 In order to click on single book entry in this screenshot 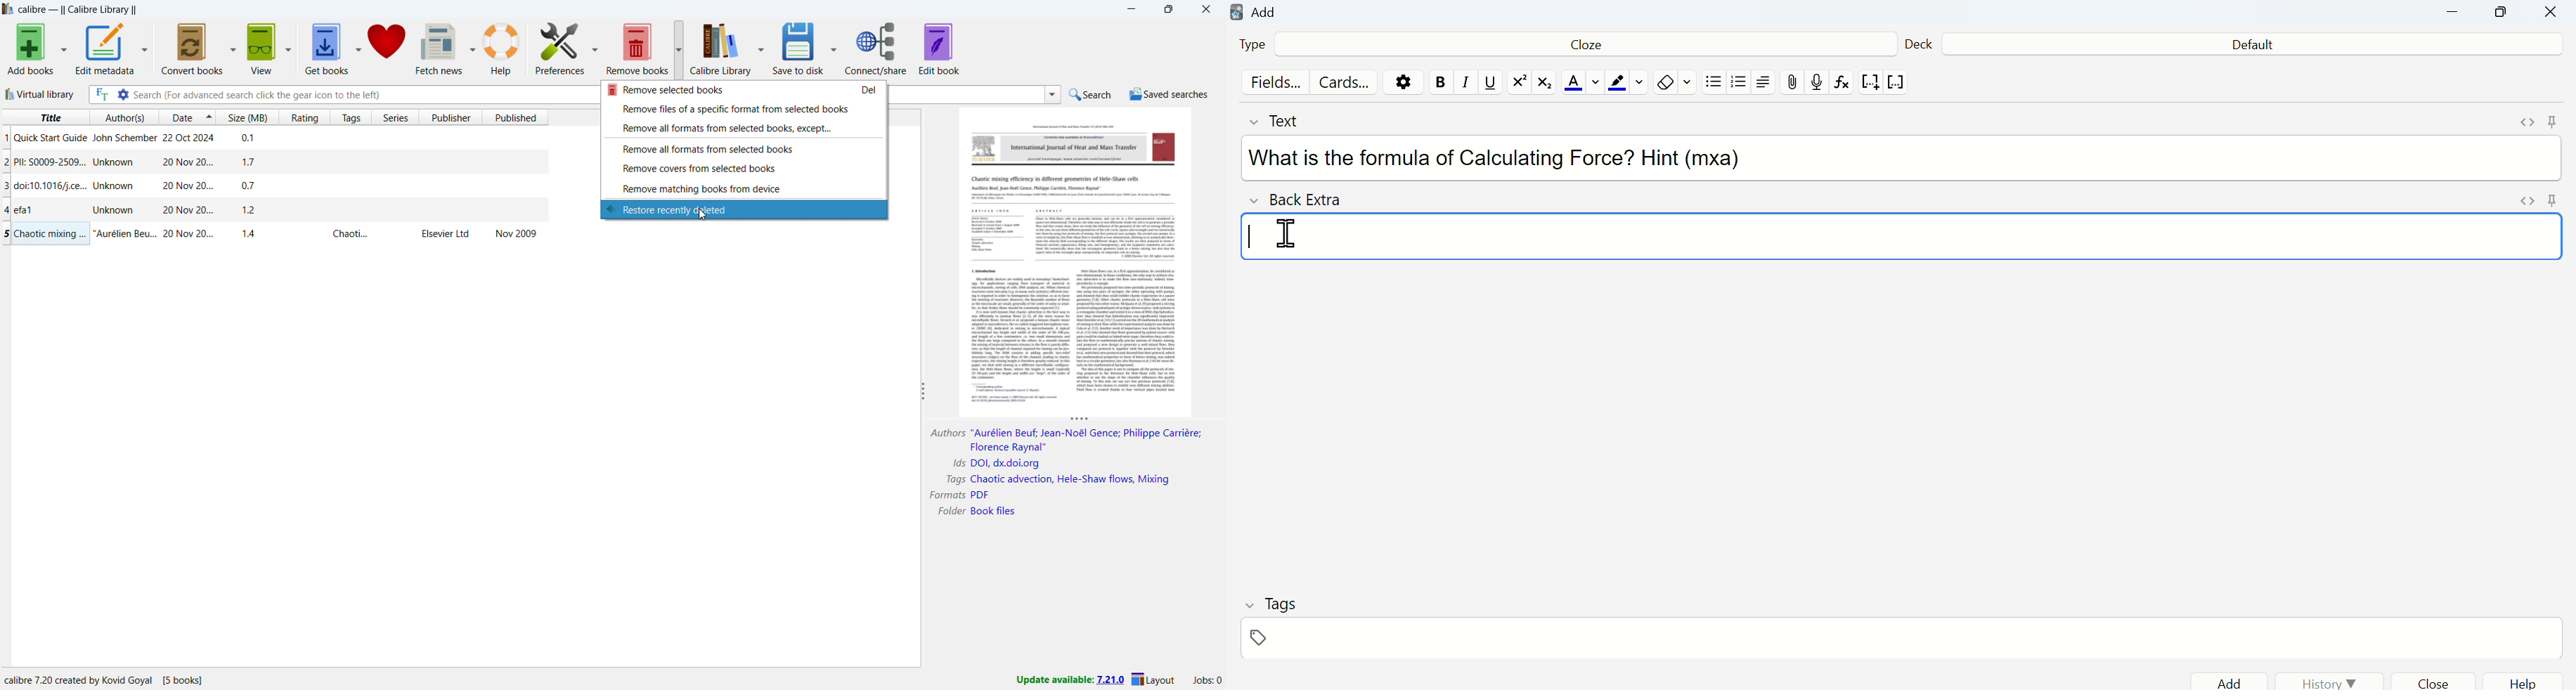, I will do `click(275, 186)`.